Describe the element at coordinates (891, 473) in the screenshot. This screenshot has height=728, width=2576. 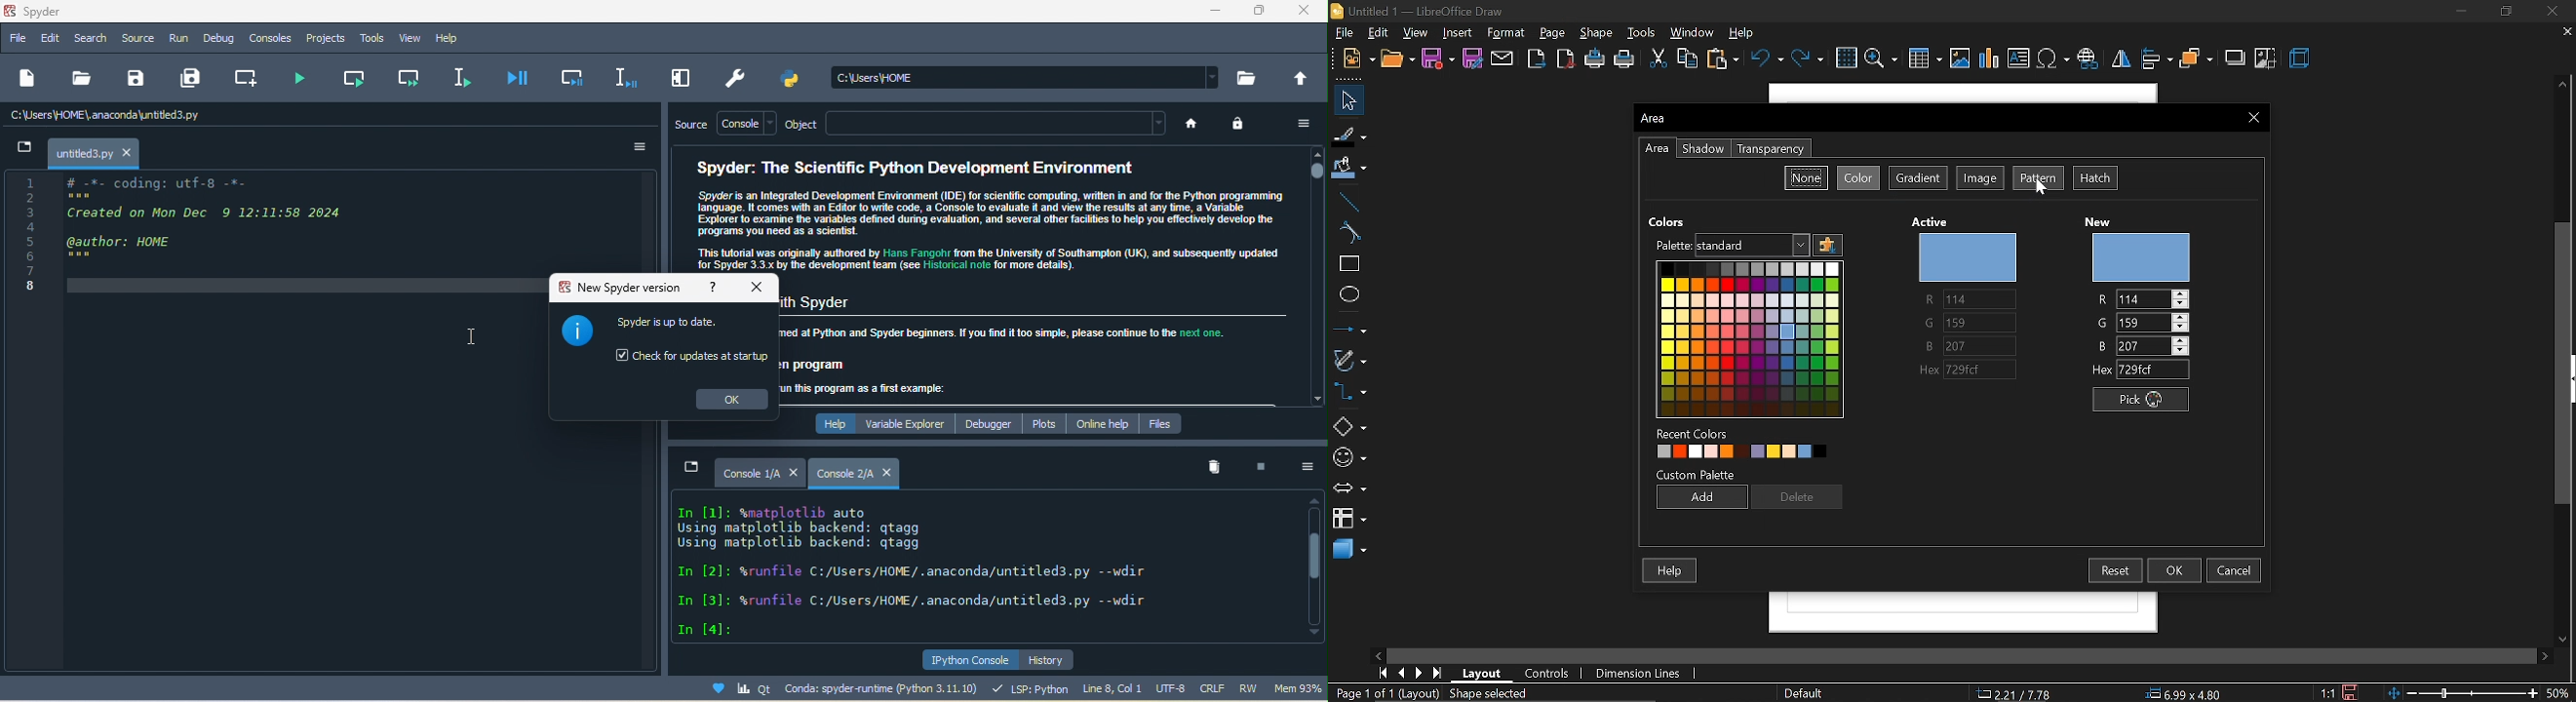
I see `close` at that location.